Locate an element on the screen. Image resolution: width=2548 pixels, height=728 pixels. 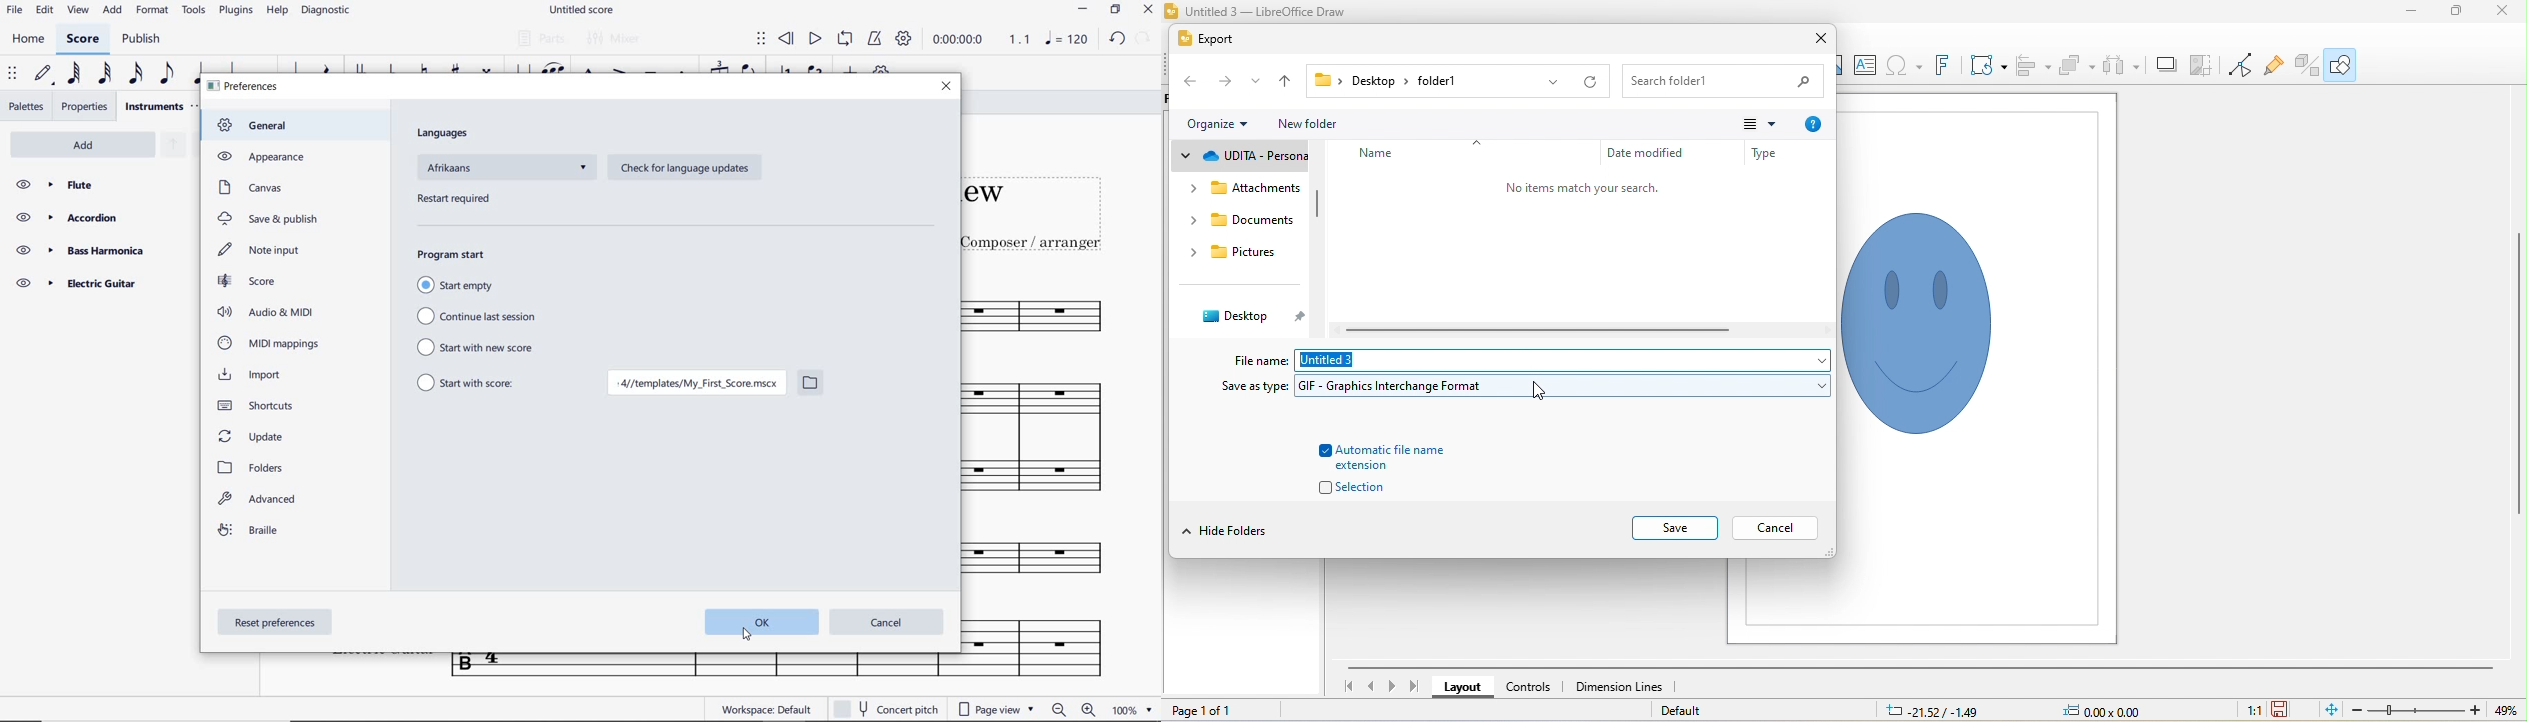
layout is located at coordinates (1465, 690).